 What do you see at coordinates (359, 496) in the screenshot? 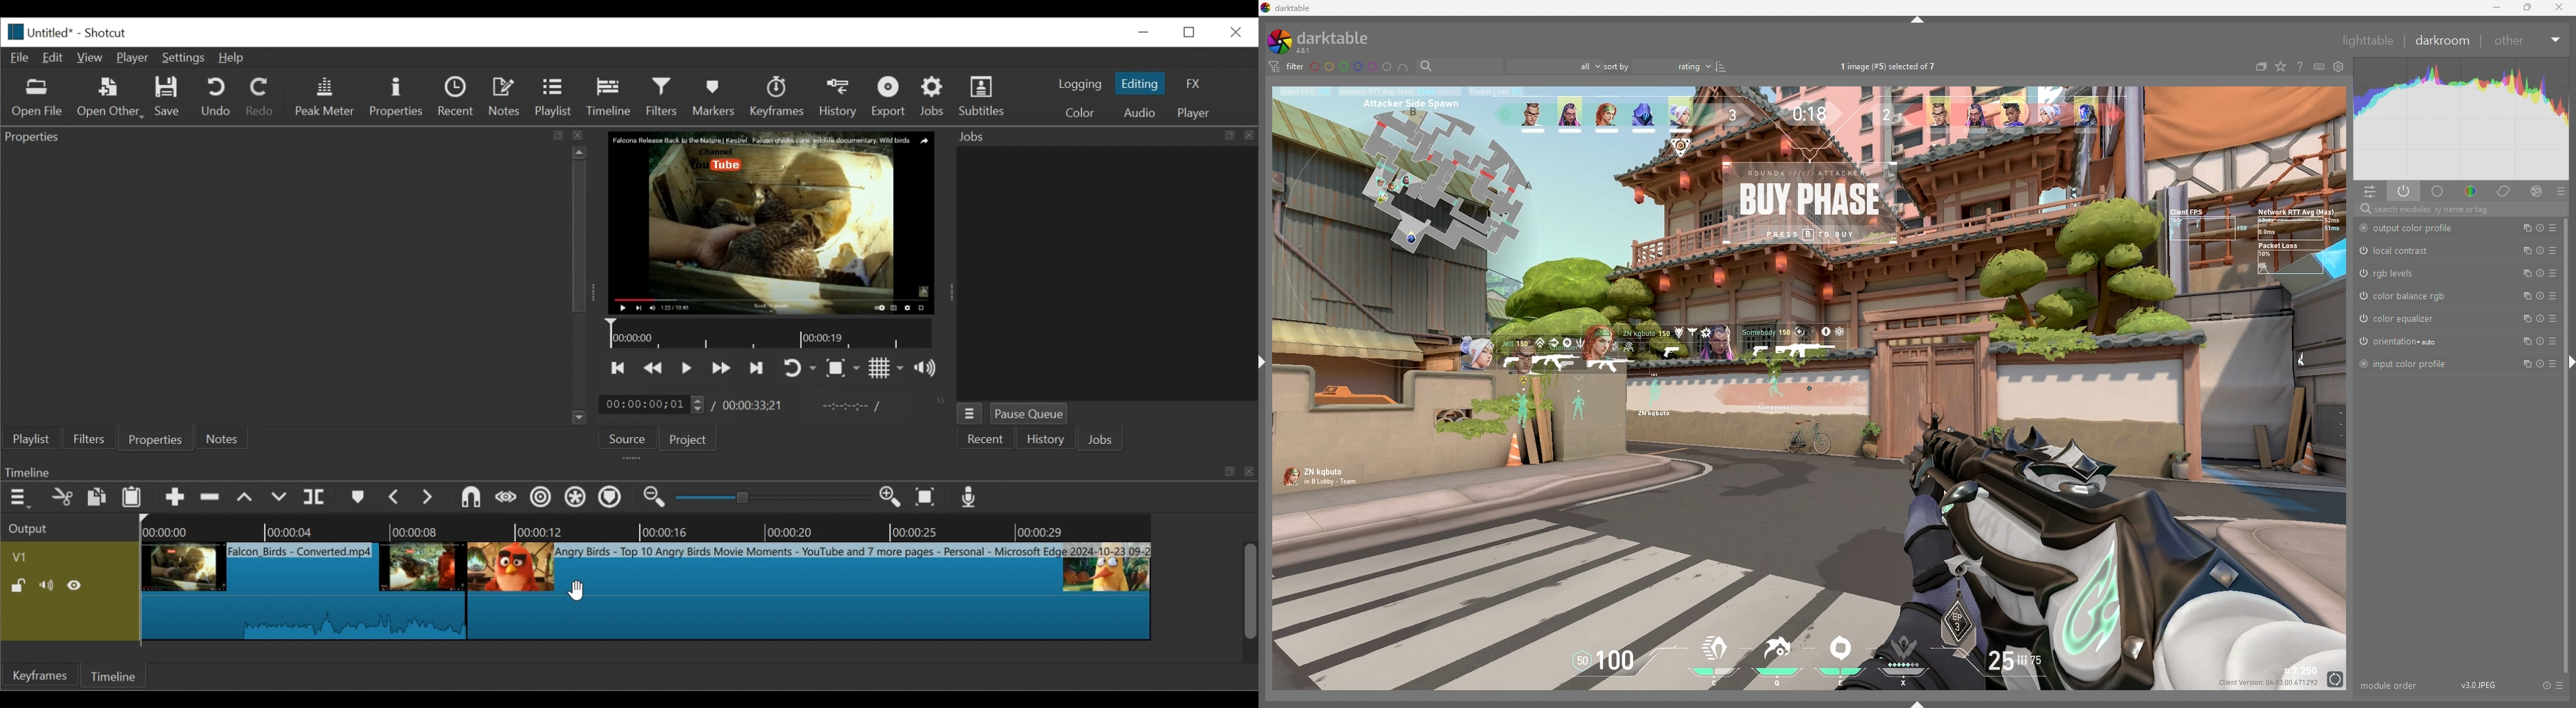
I see `Markers` at bounding box center [359, 496].